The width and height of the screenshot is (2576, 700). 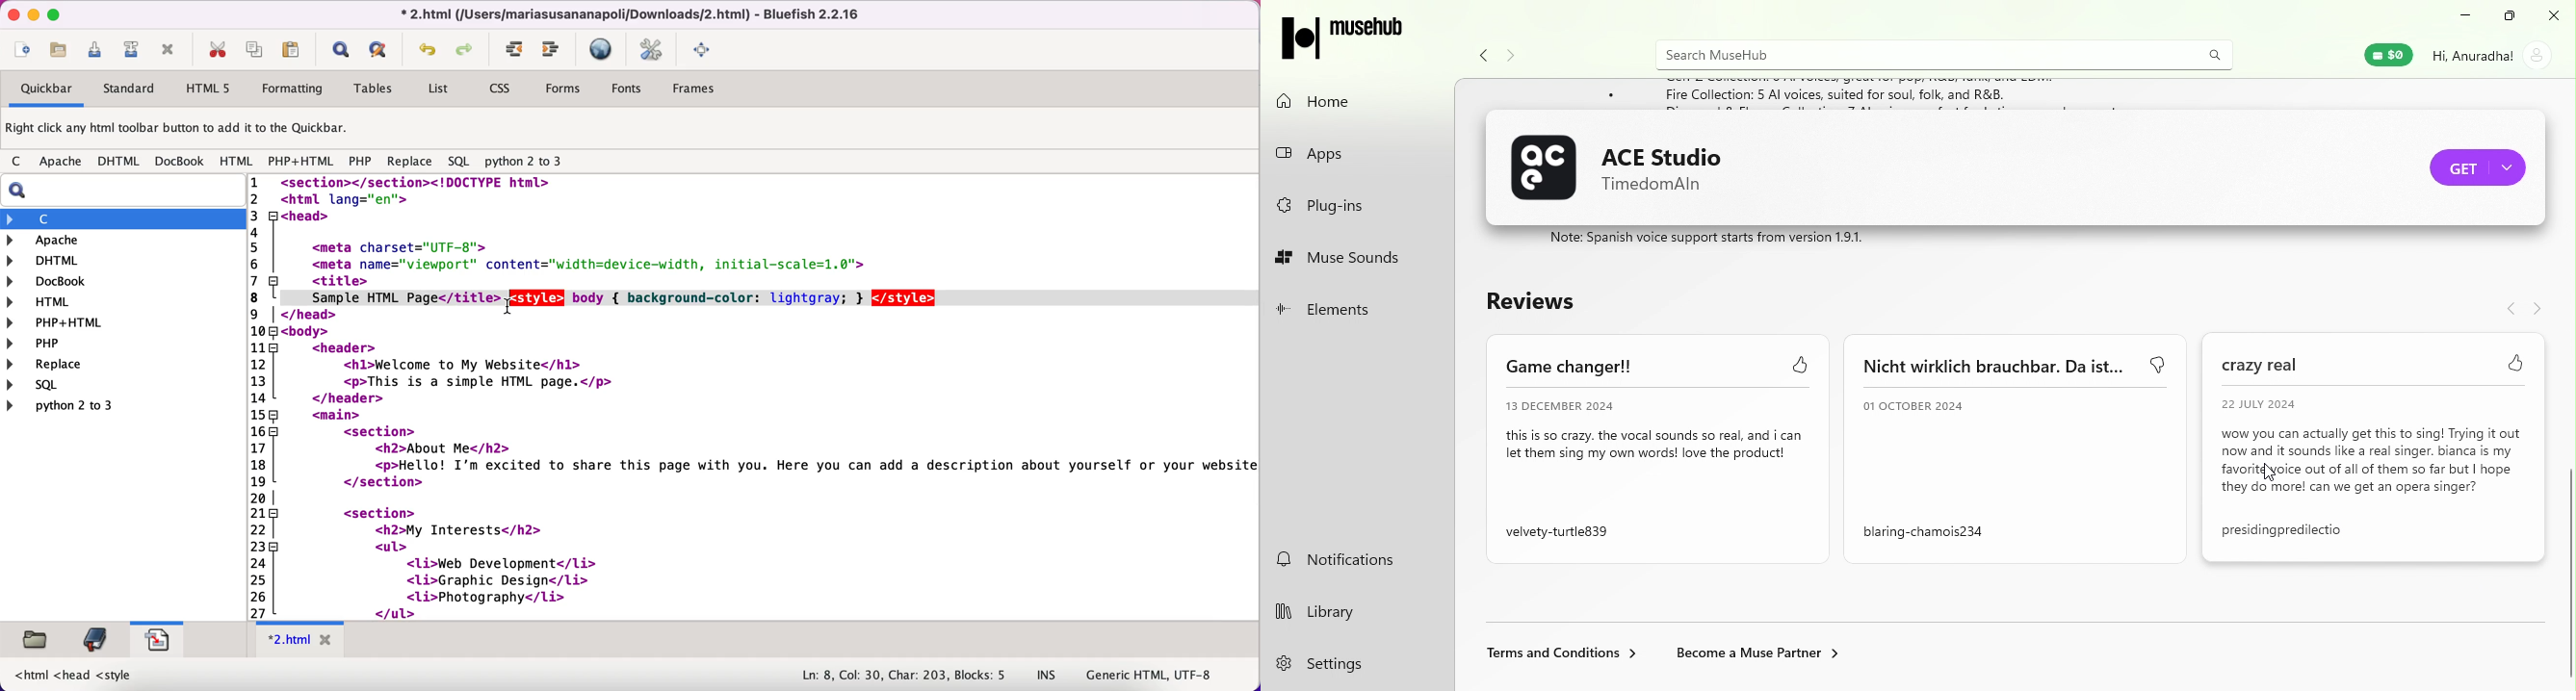 I want to click on minimize, so click(x=33, y=15).